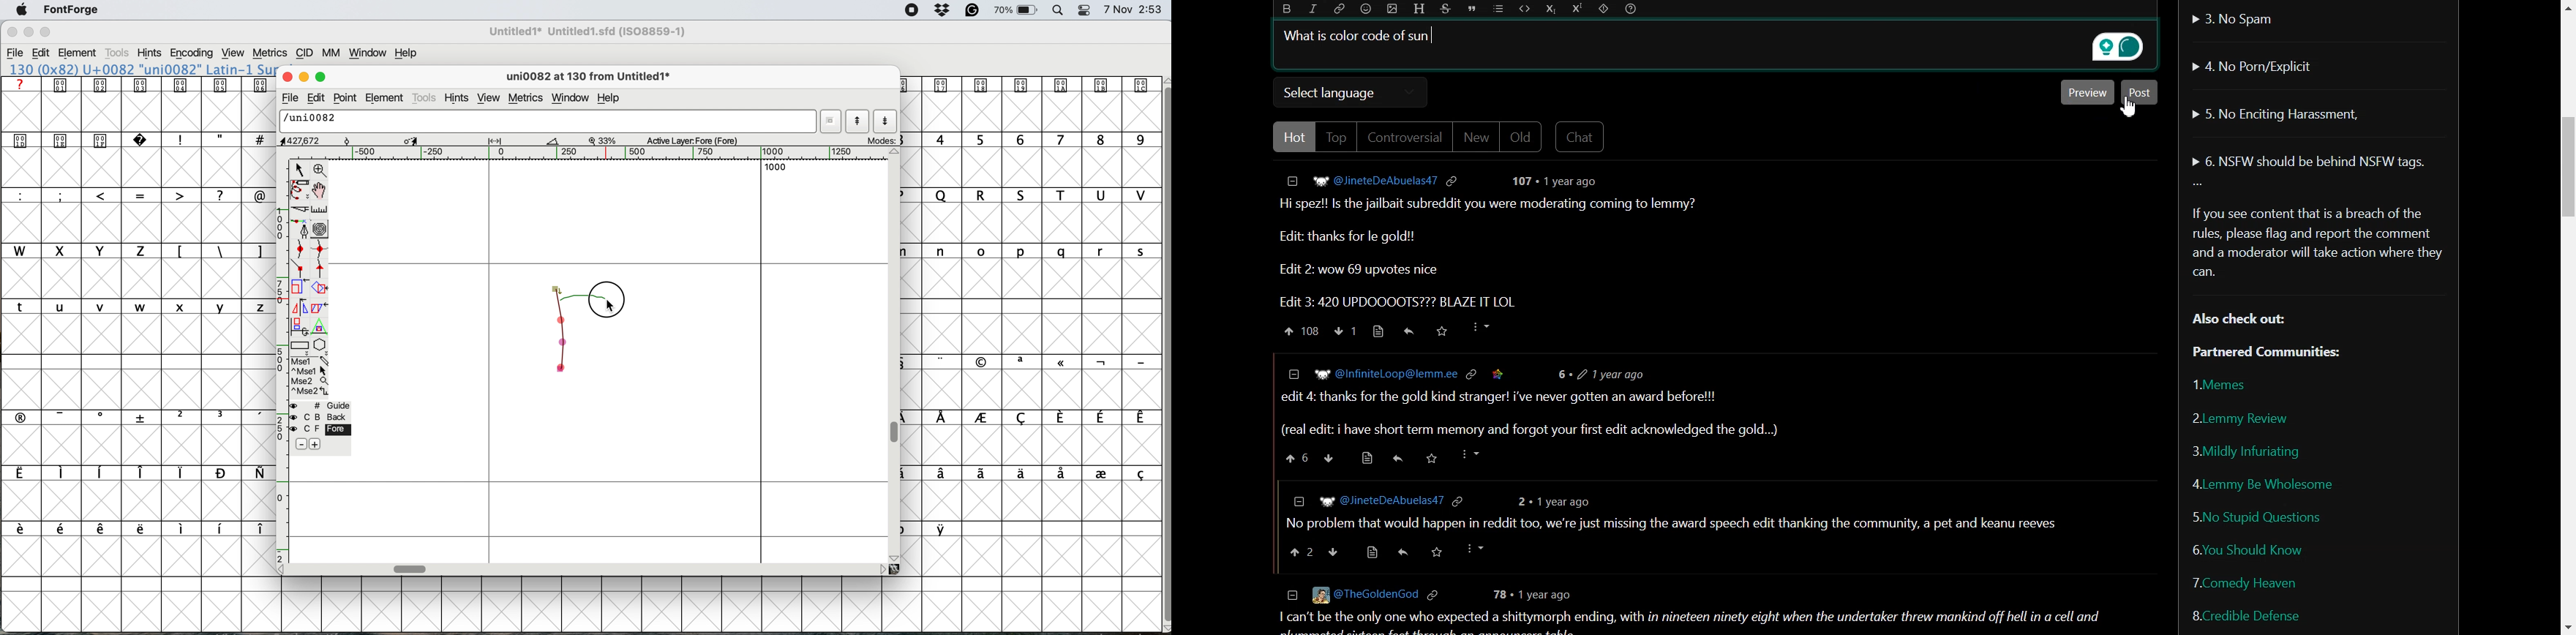 The height and width of the screenshot is (644, 2576). I want to click on special characters, so click(132, 417).